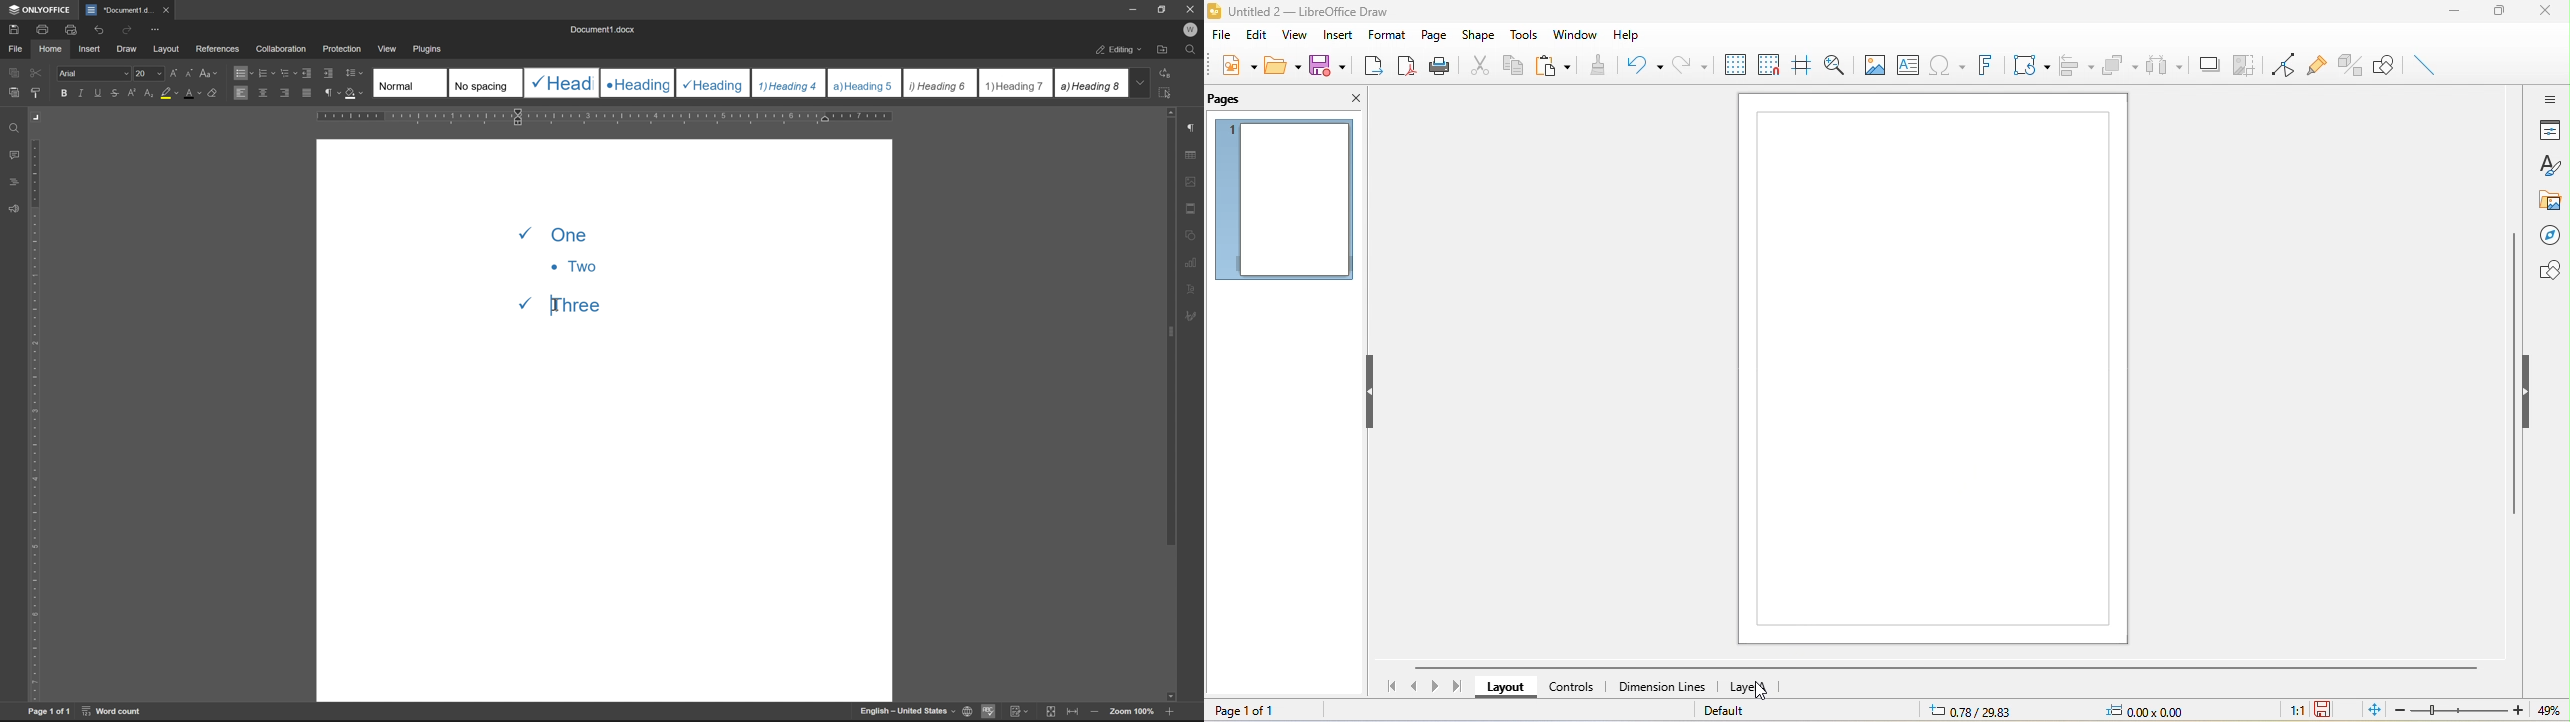  Describe the element at coordinates (2546, 269) in the screenshot. I see `shapes` at that location.